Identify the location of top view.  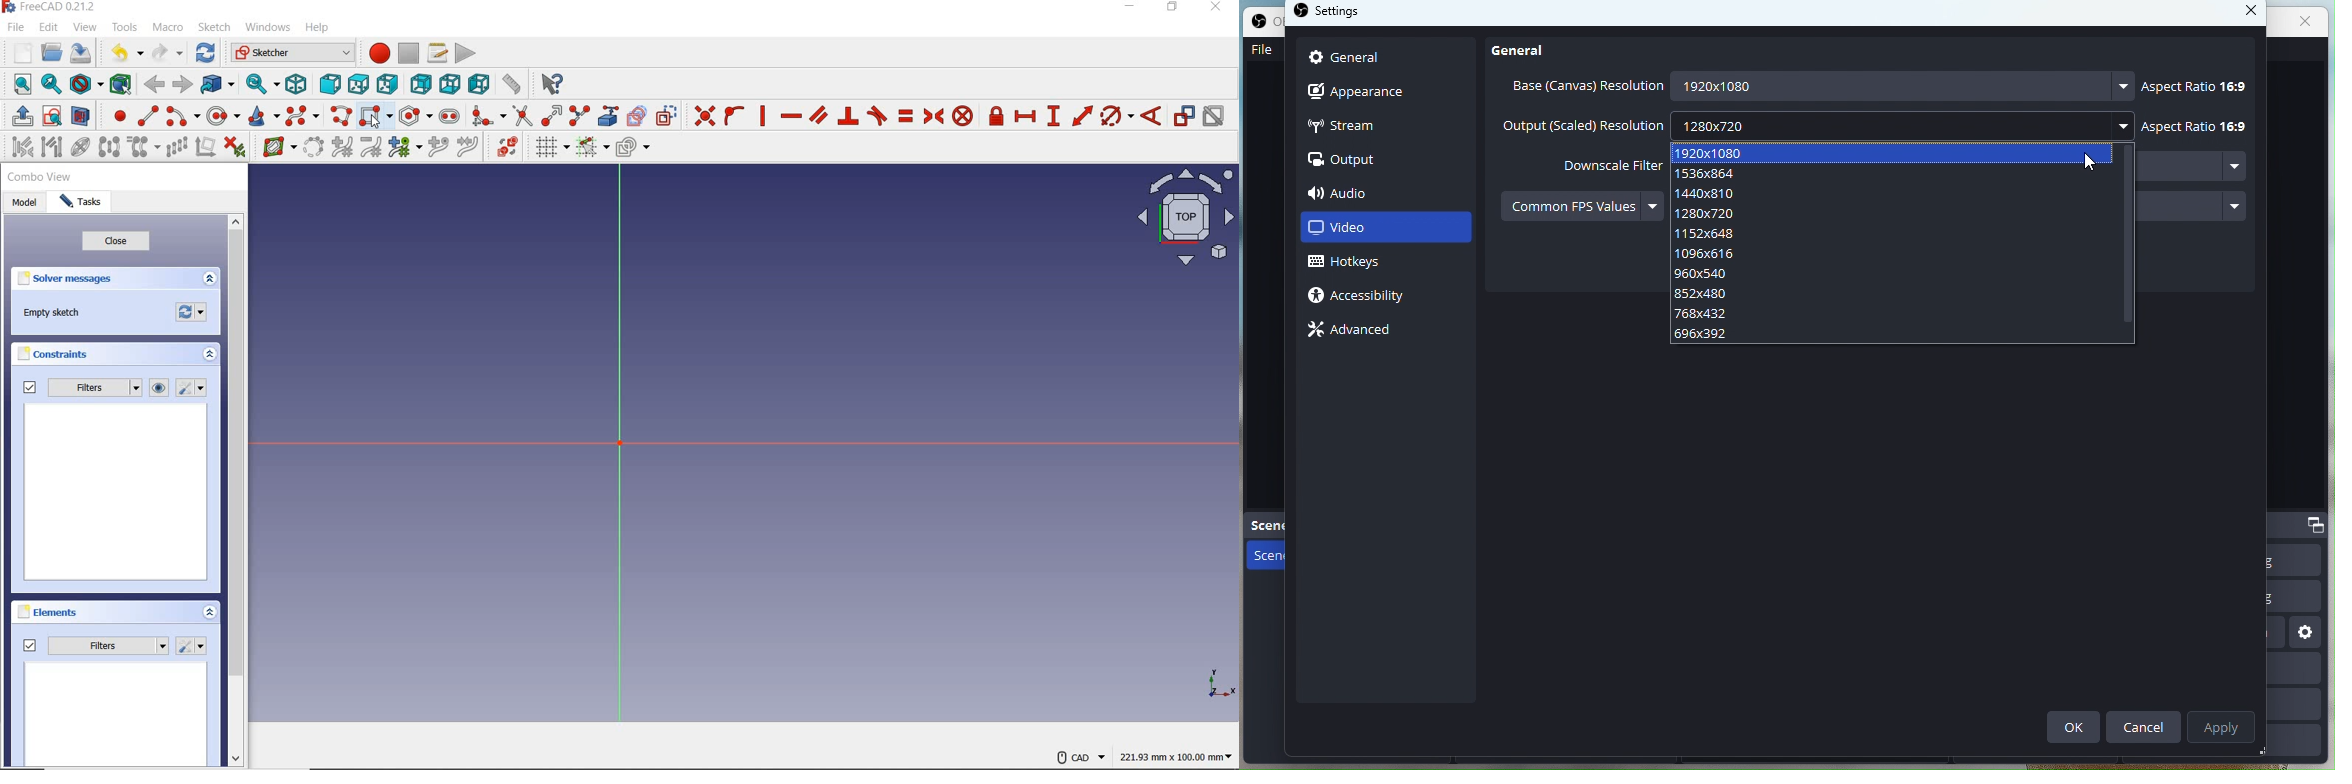
(1184, 221).